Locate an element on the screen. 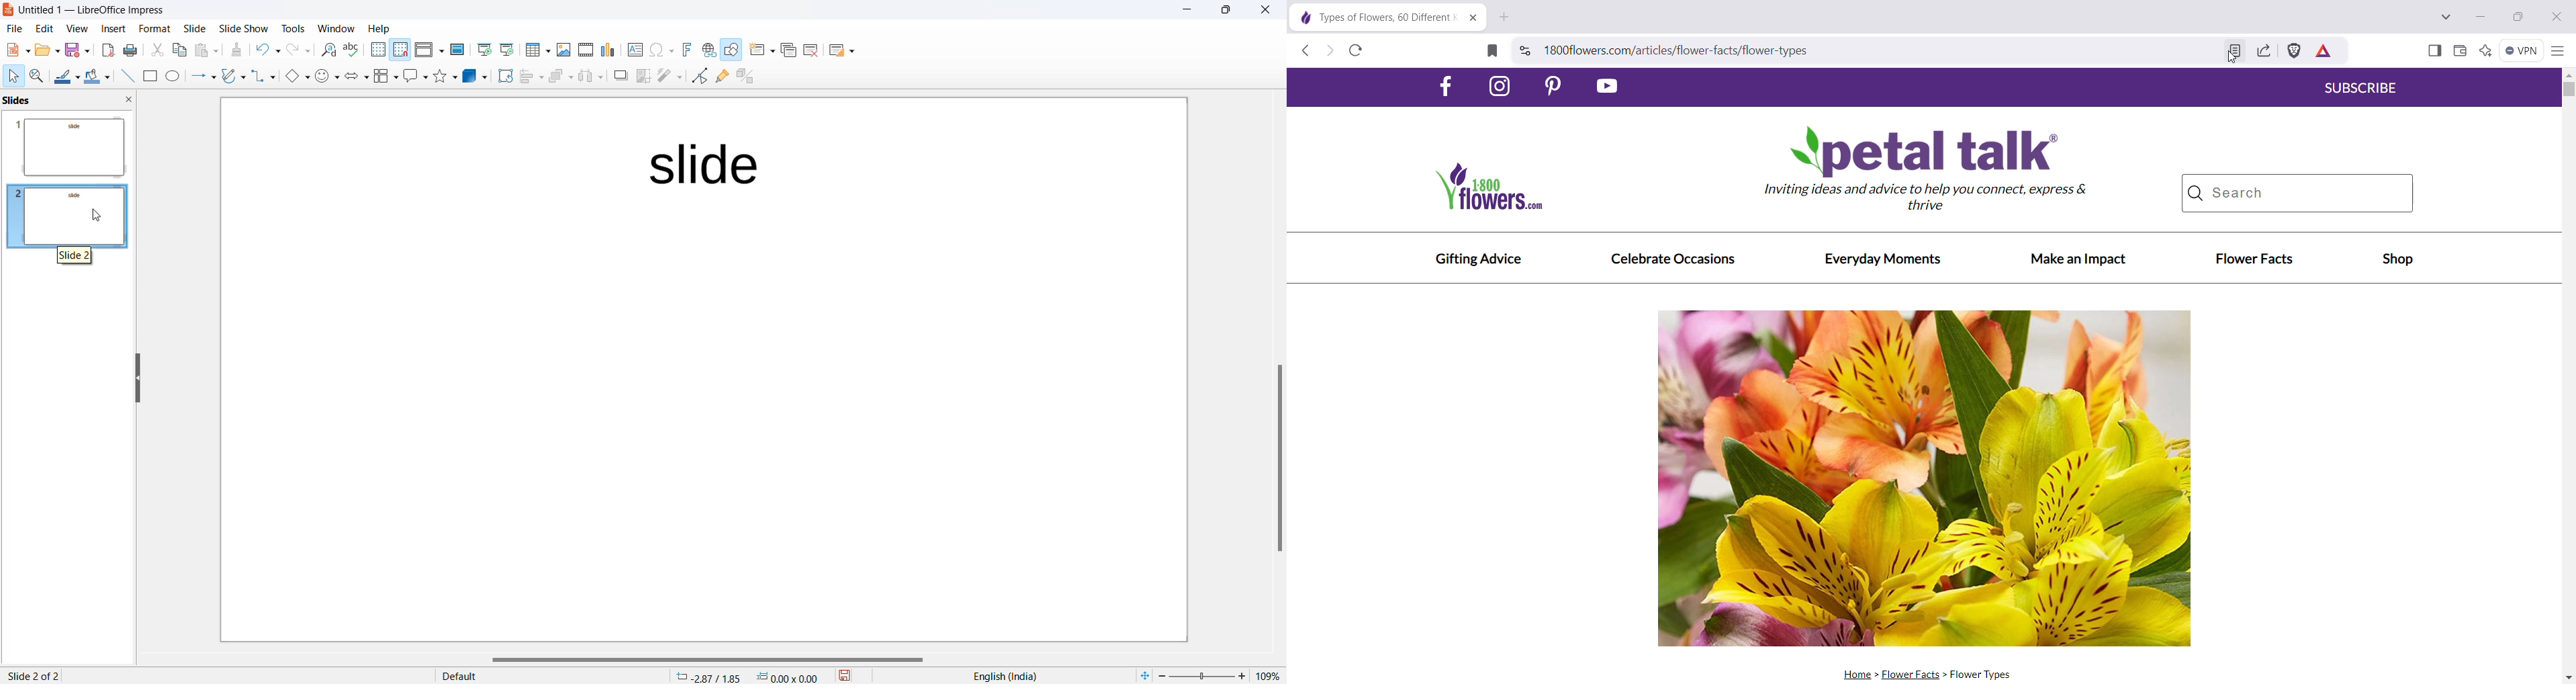 This screenshot has height=700, width=2576. toggle extrusion is located at coordinates (745, 76).